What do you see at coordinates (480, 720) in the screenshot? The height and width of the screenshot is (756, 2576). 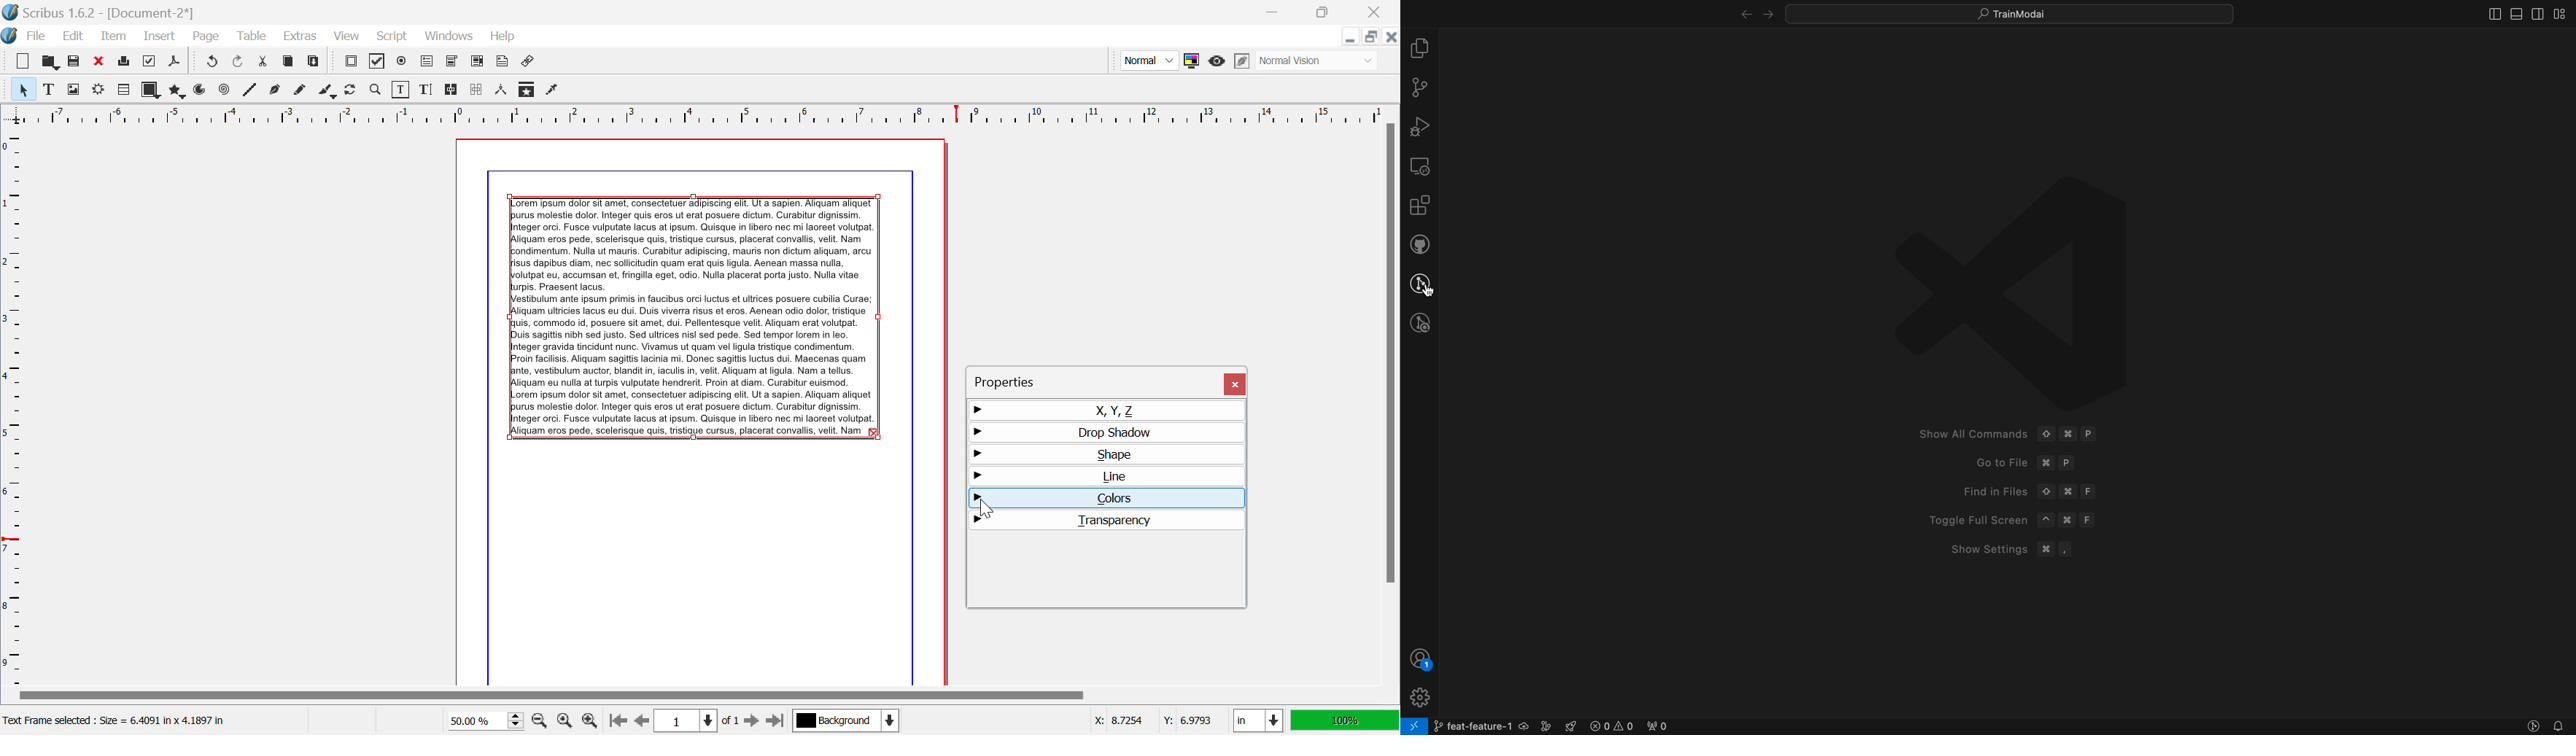 I see `Zoom 50%` at bounding box center [480, 720].